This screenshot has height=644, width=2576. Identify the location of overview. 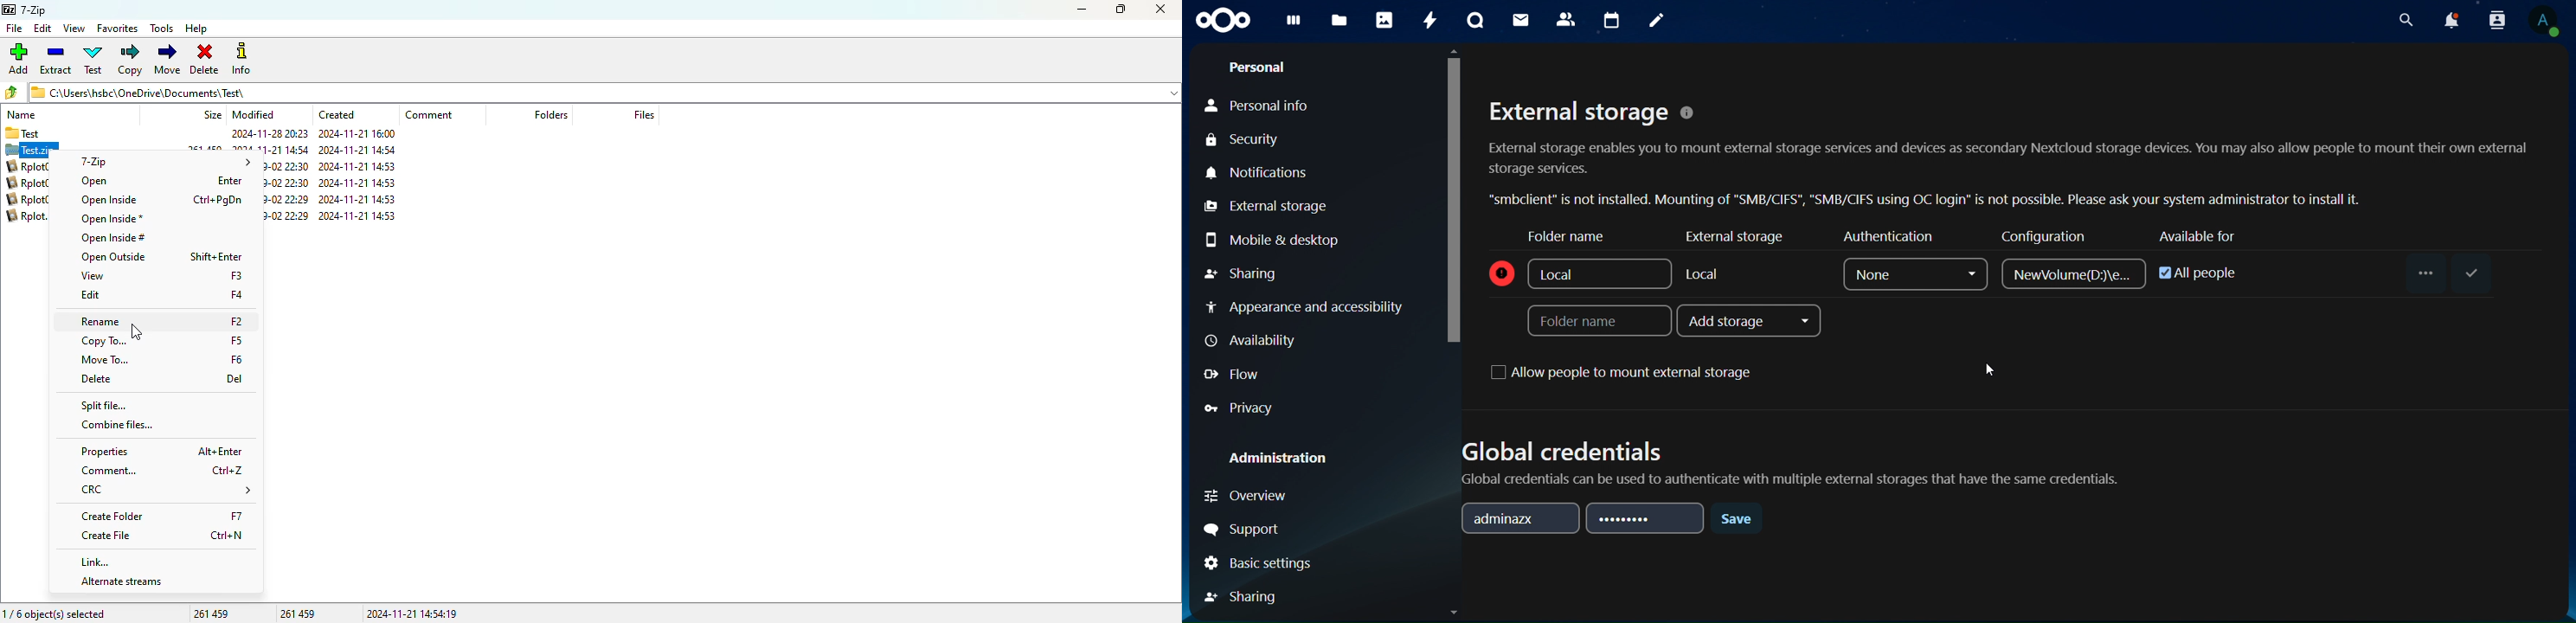
(1251, 497).